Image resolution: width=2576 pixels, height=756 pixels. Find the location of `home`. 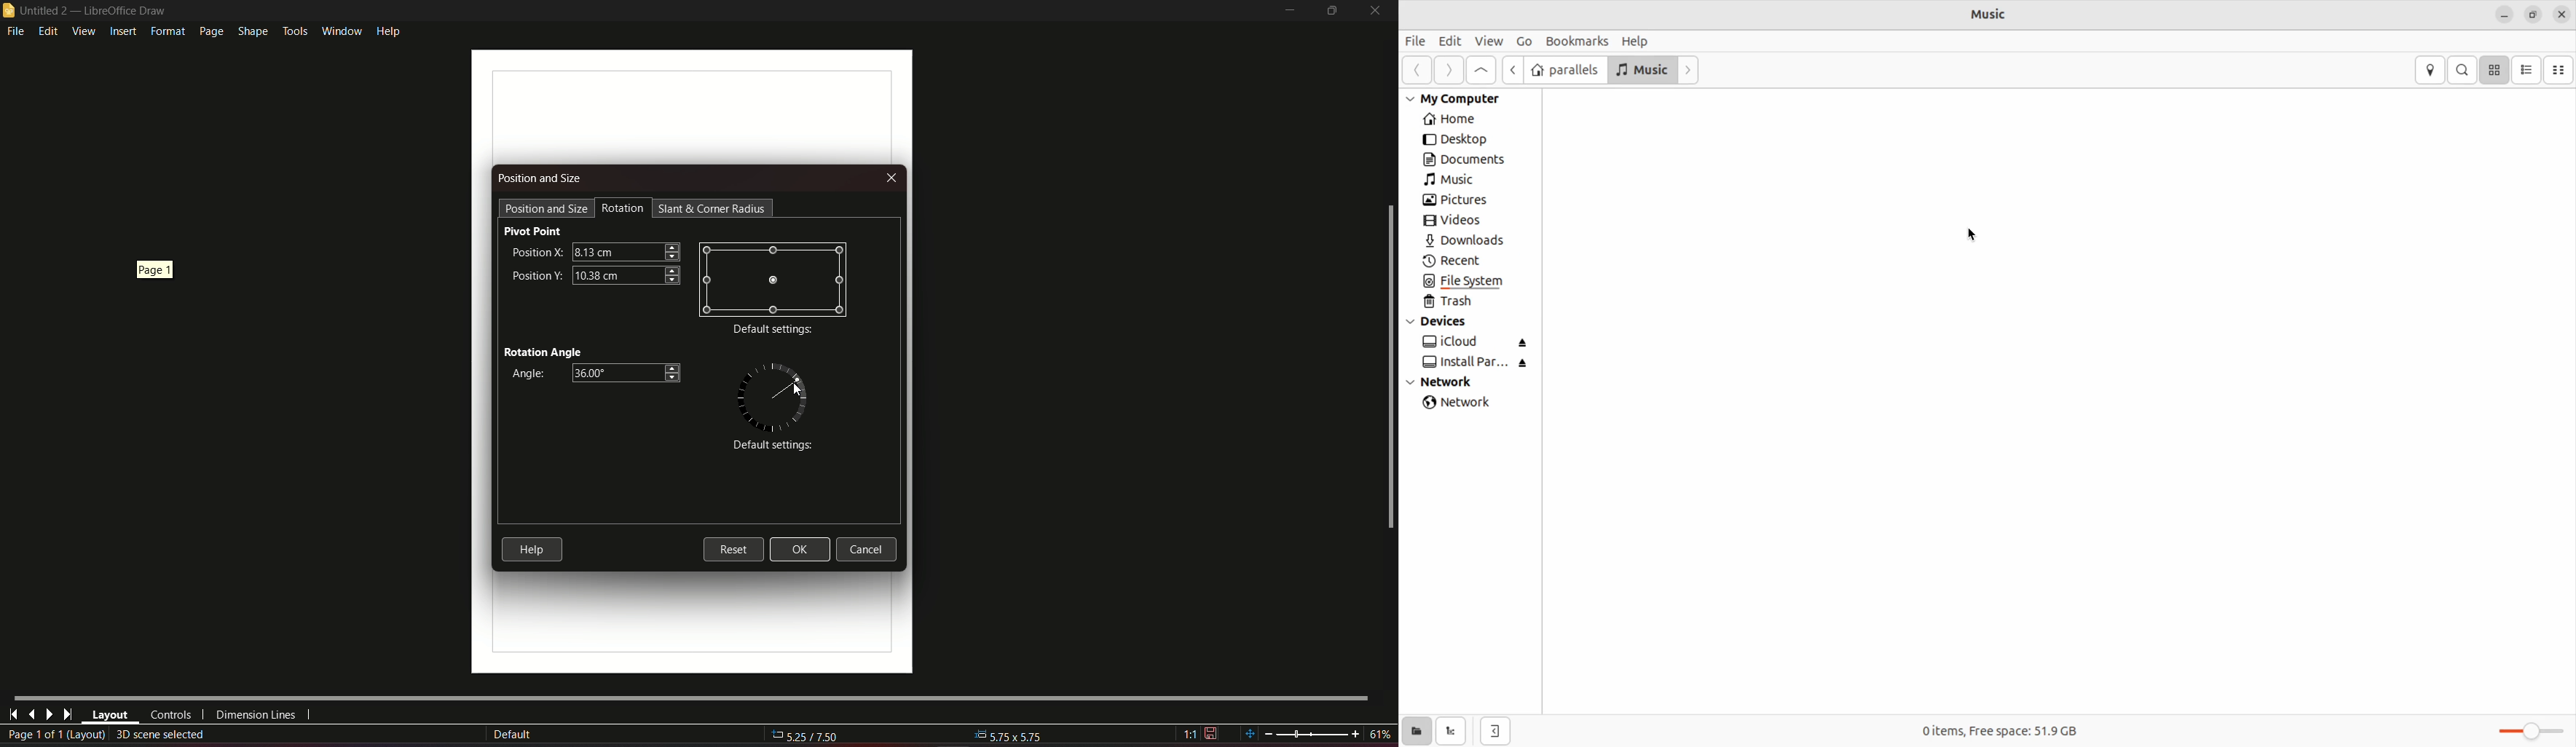

home is located at coordinates (1464, 120).